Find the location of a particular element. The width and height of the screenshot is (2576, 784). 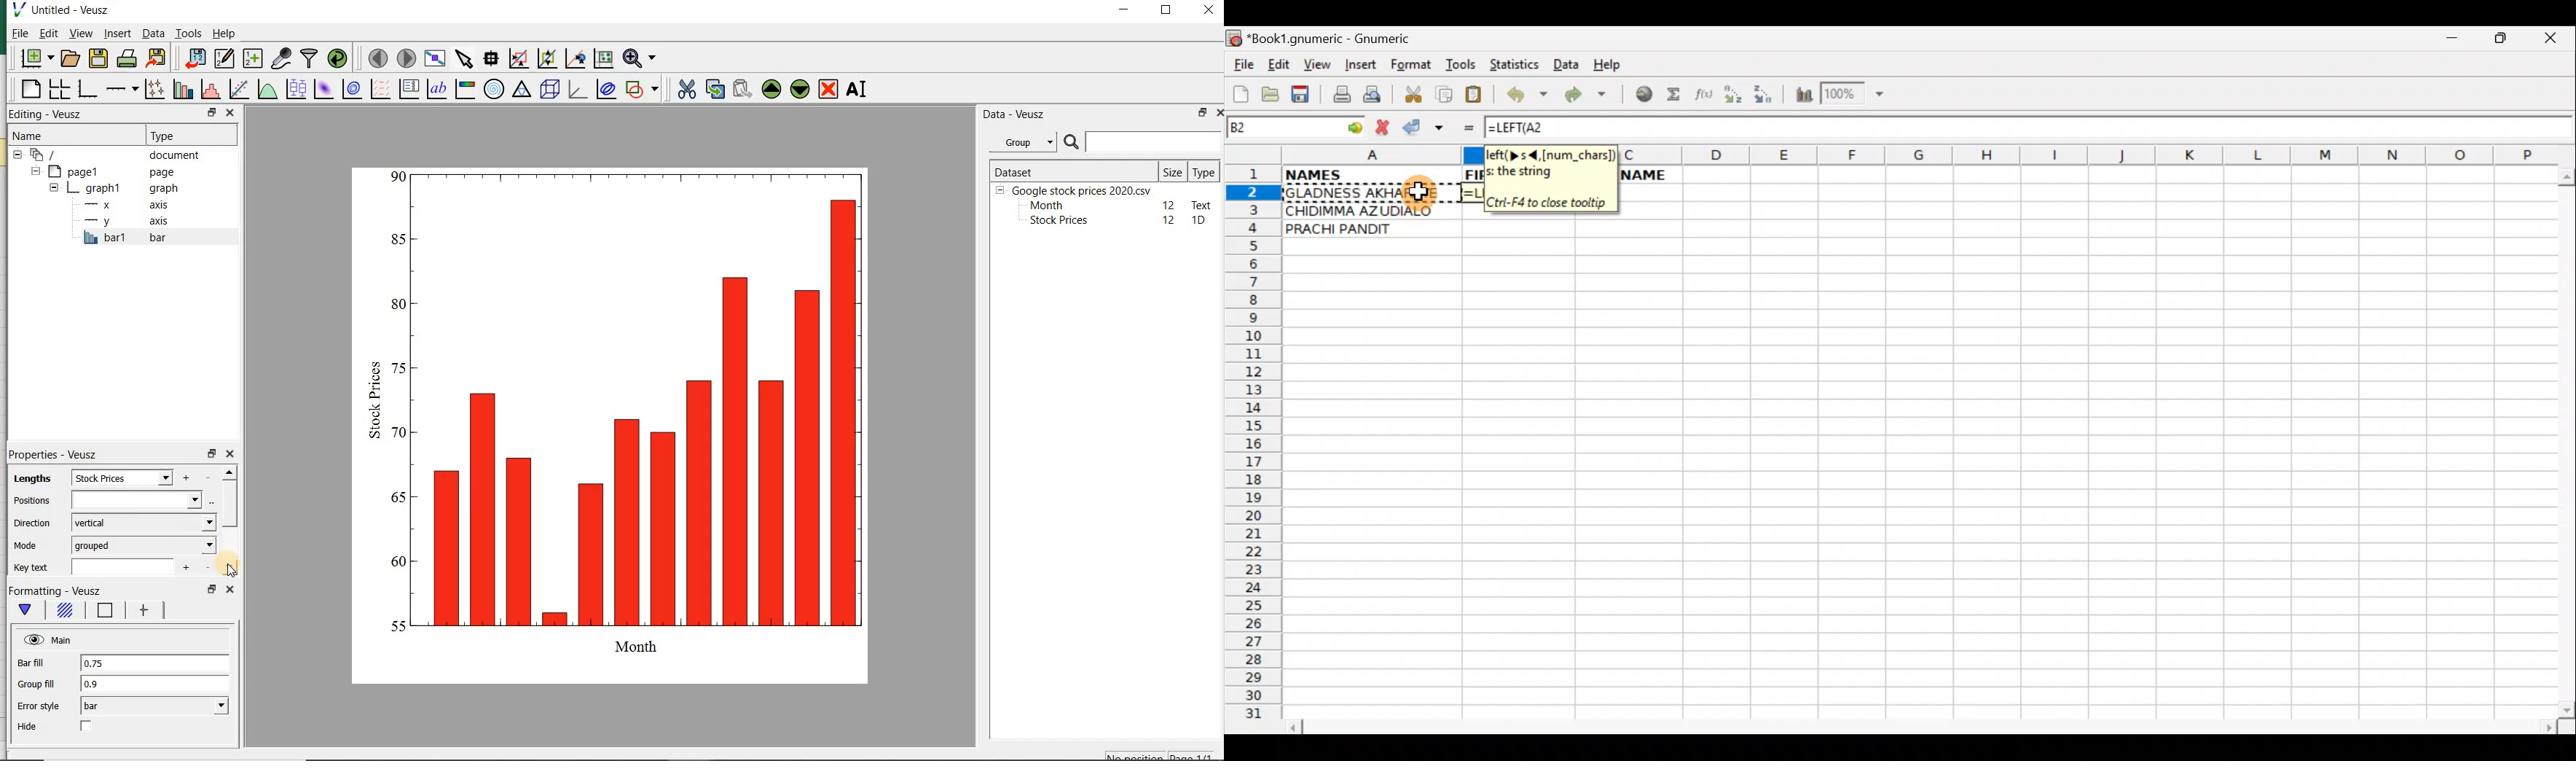

Create new workbook is located at coordinates (1239, 92).